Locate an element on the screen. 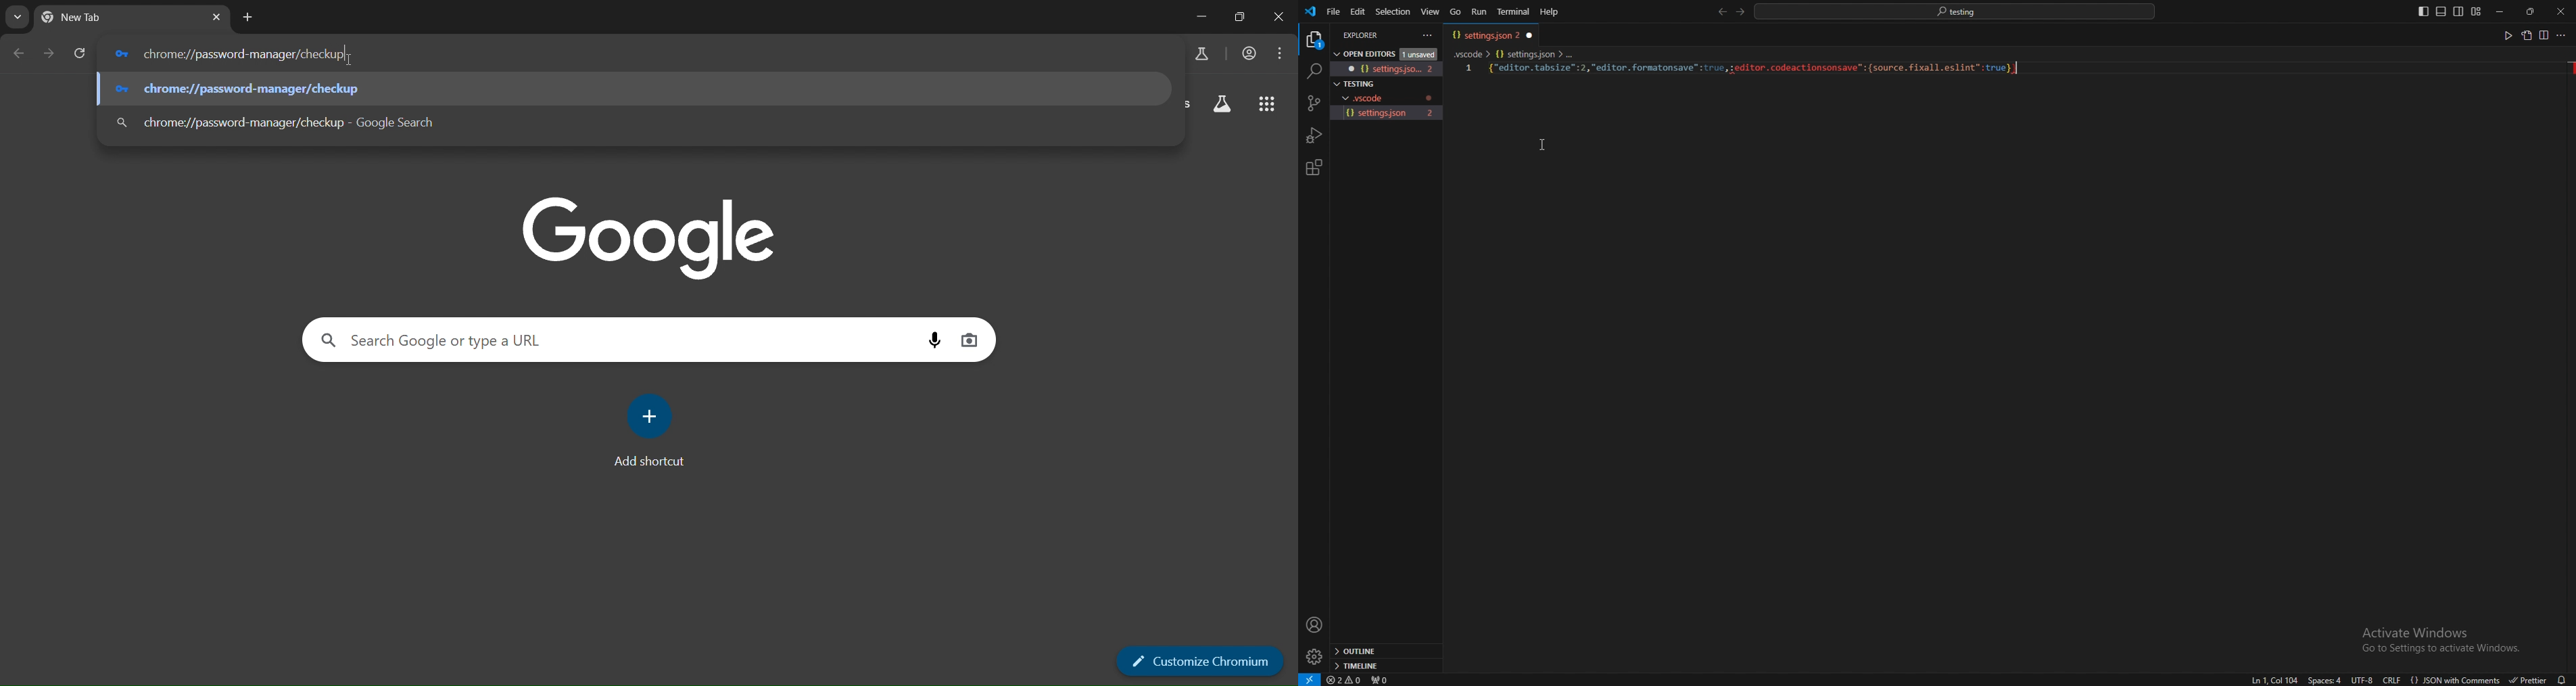 This screenshot has width=2576, height=700. go to line/column is located at coordinates (2278, 679).